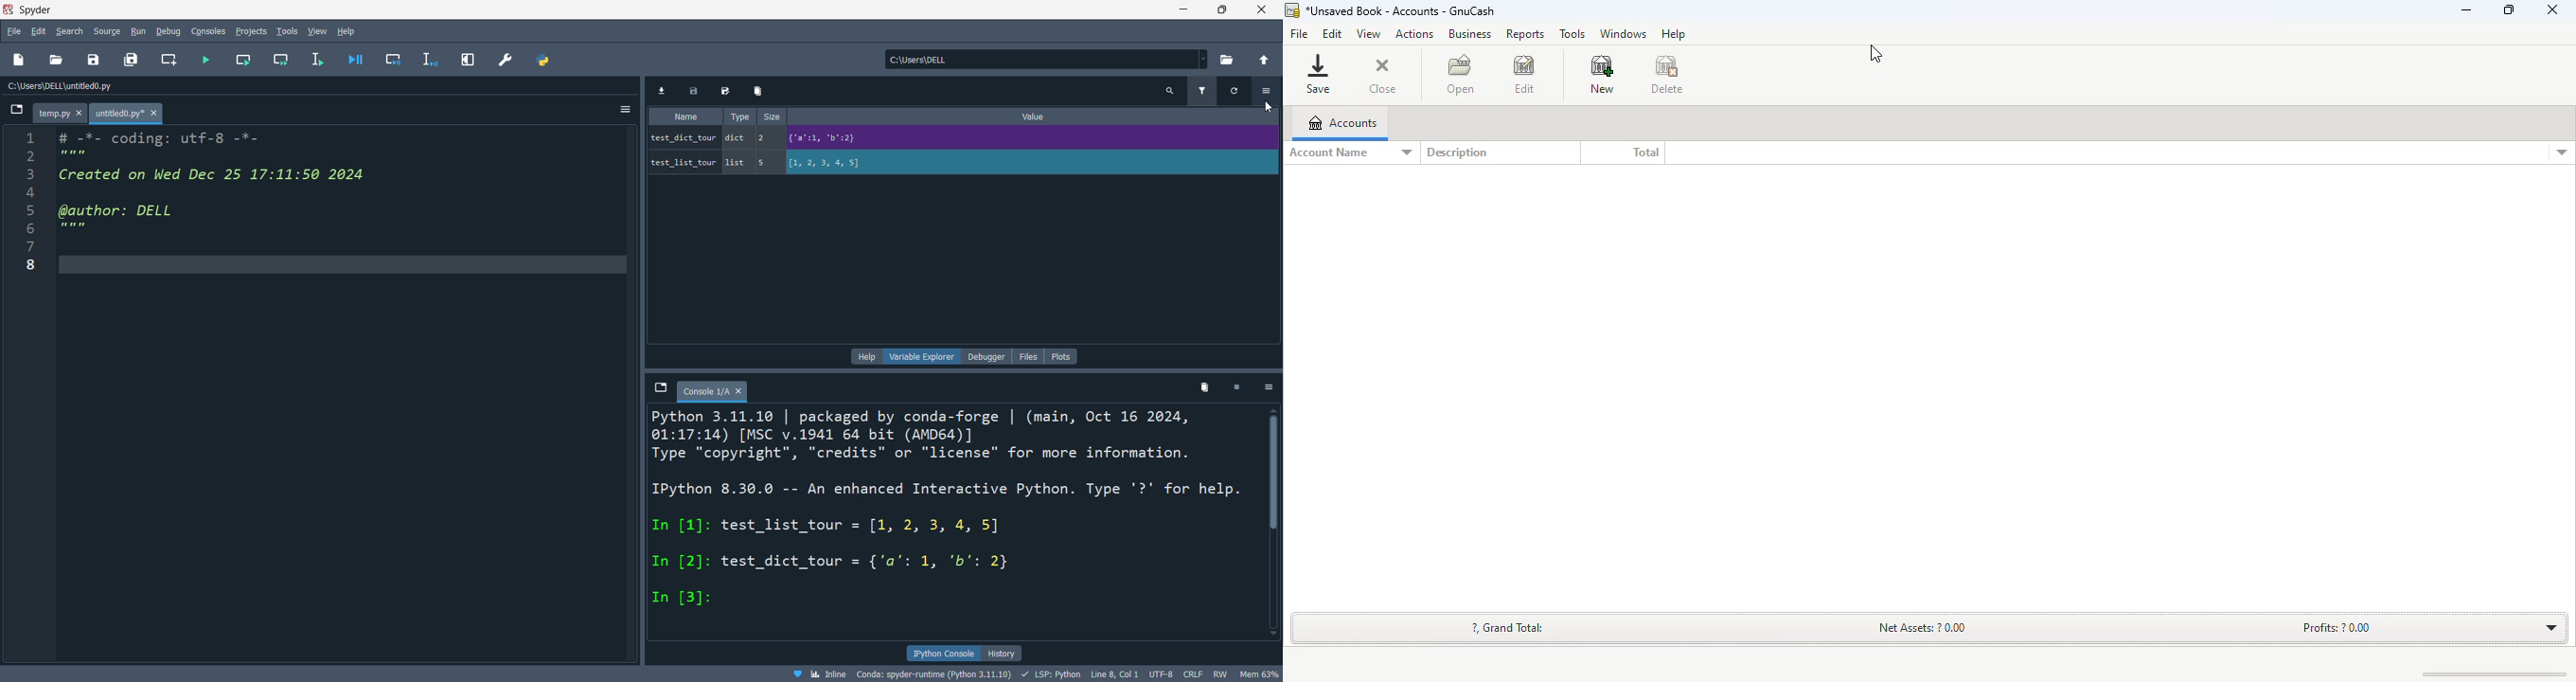 This screenshot has width=2576, height=700. I want to click on save, so click(696, 91).